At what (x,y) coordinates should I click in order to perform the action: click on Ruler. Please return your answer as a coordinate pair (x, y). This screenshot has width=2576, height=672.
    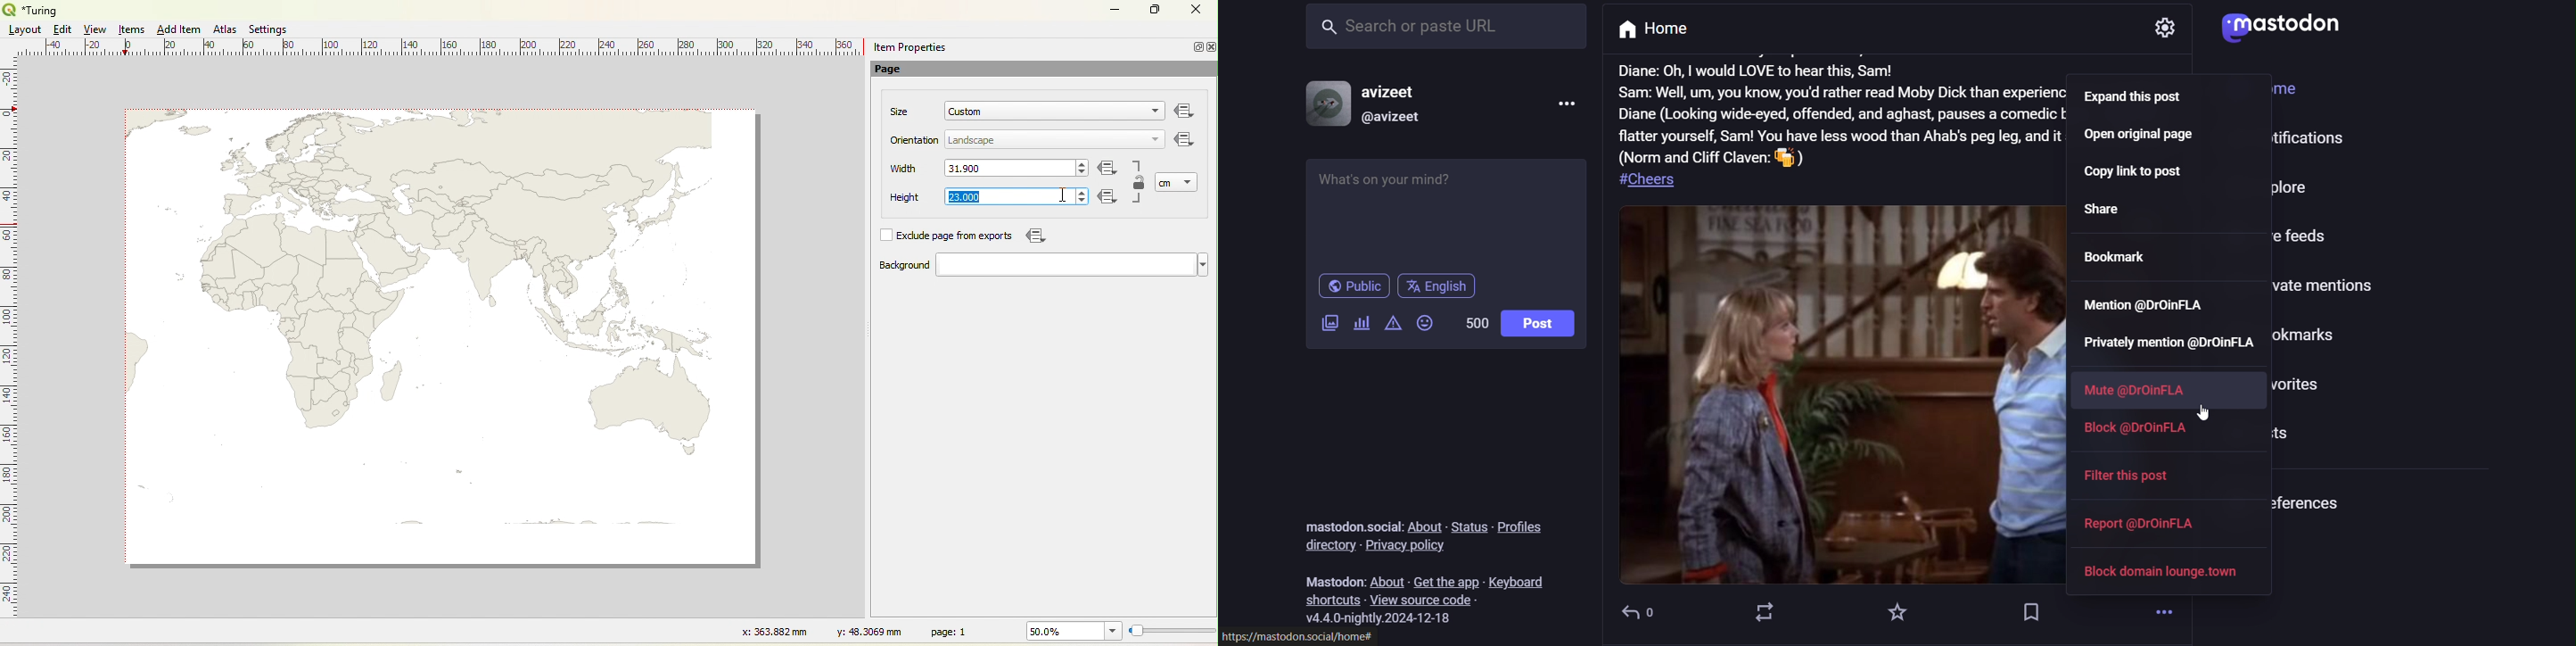
    Looking at the image, I should click on (10, 349).